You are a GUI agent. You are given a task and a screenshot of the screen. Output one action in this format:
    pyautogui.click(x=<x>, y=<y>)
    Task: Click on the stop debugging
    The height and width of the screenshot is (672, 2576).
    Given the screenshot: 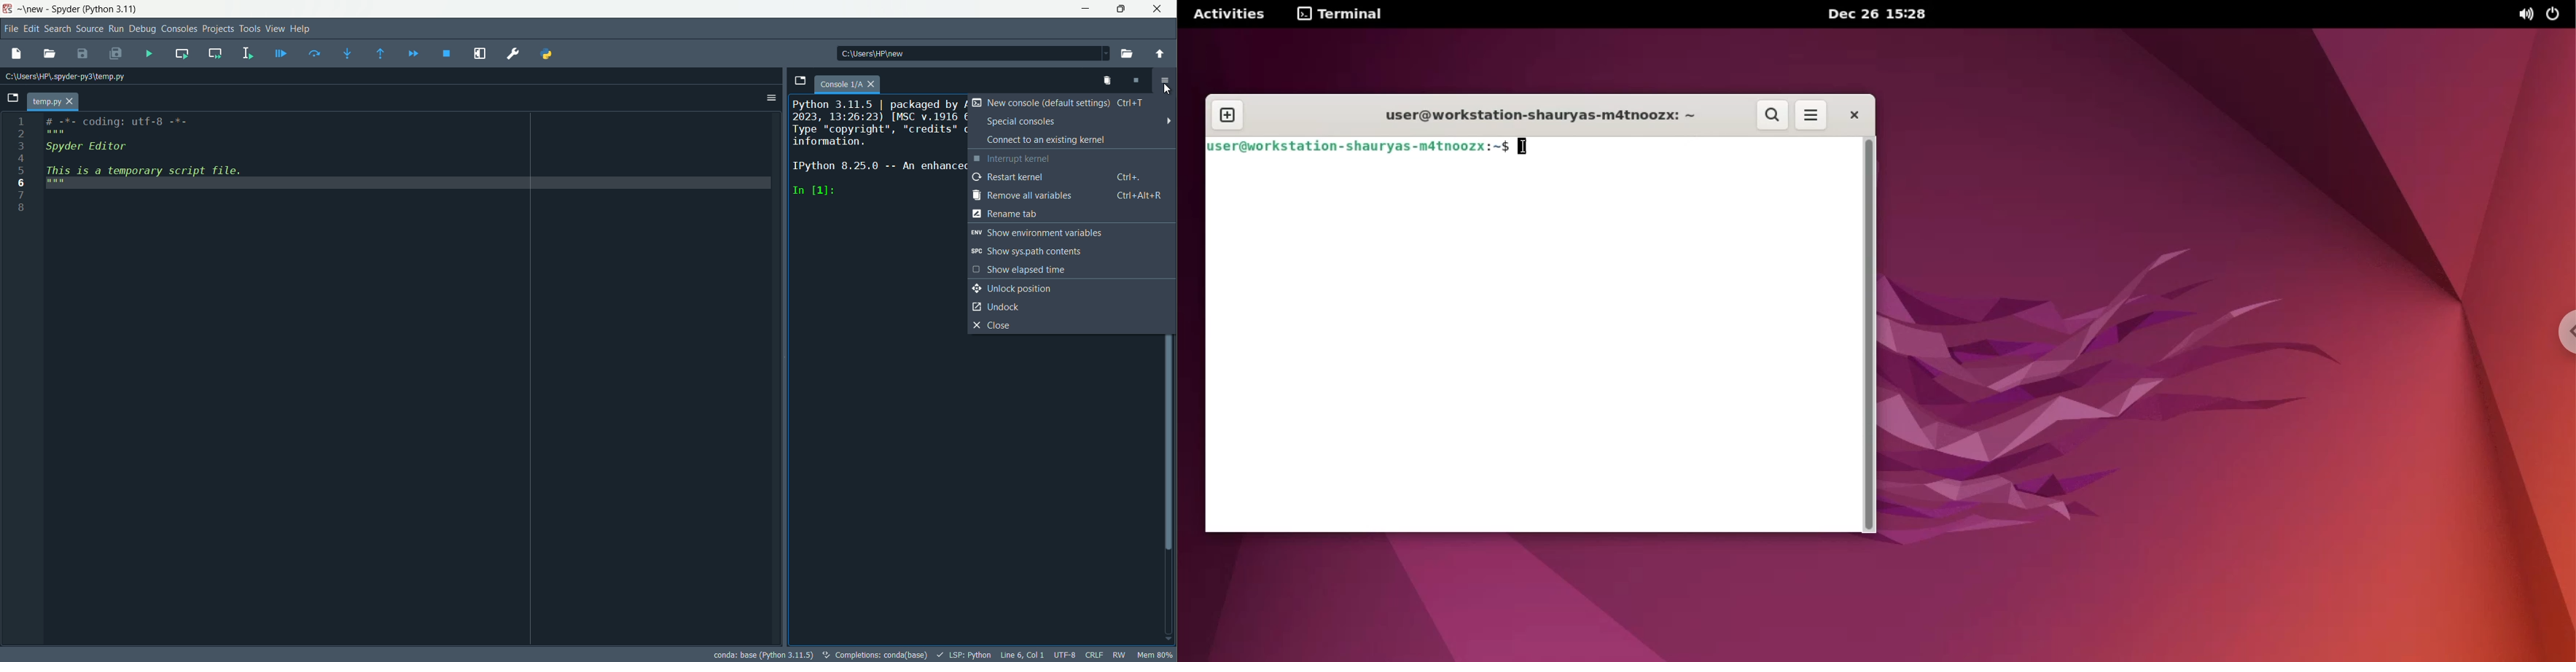 What is the action you would take?
    pyautogui.click(x=445, y=55)
    